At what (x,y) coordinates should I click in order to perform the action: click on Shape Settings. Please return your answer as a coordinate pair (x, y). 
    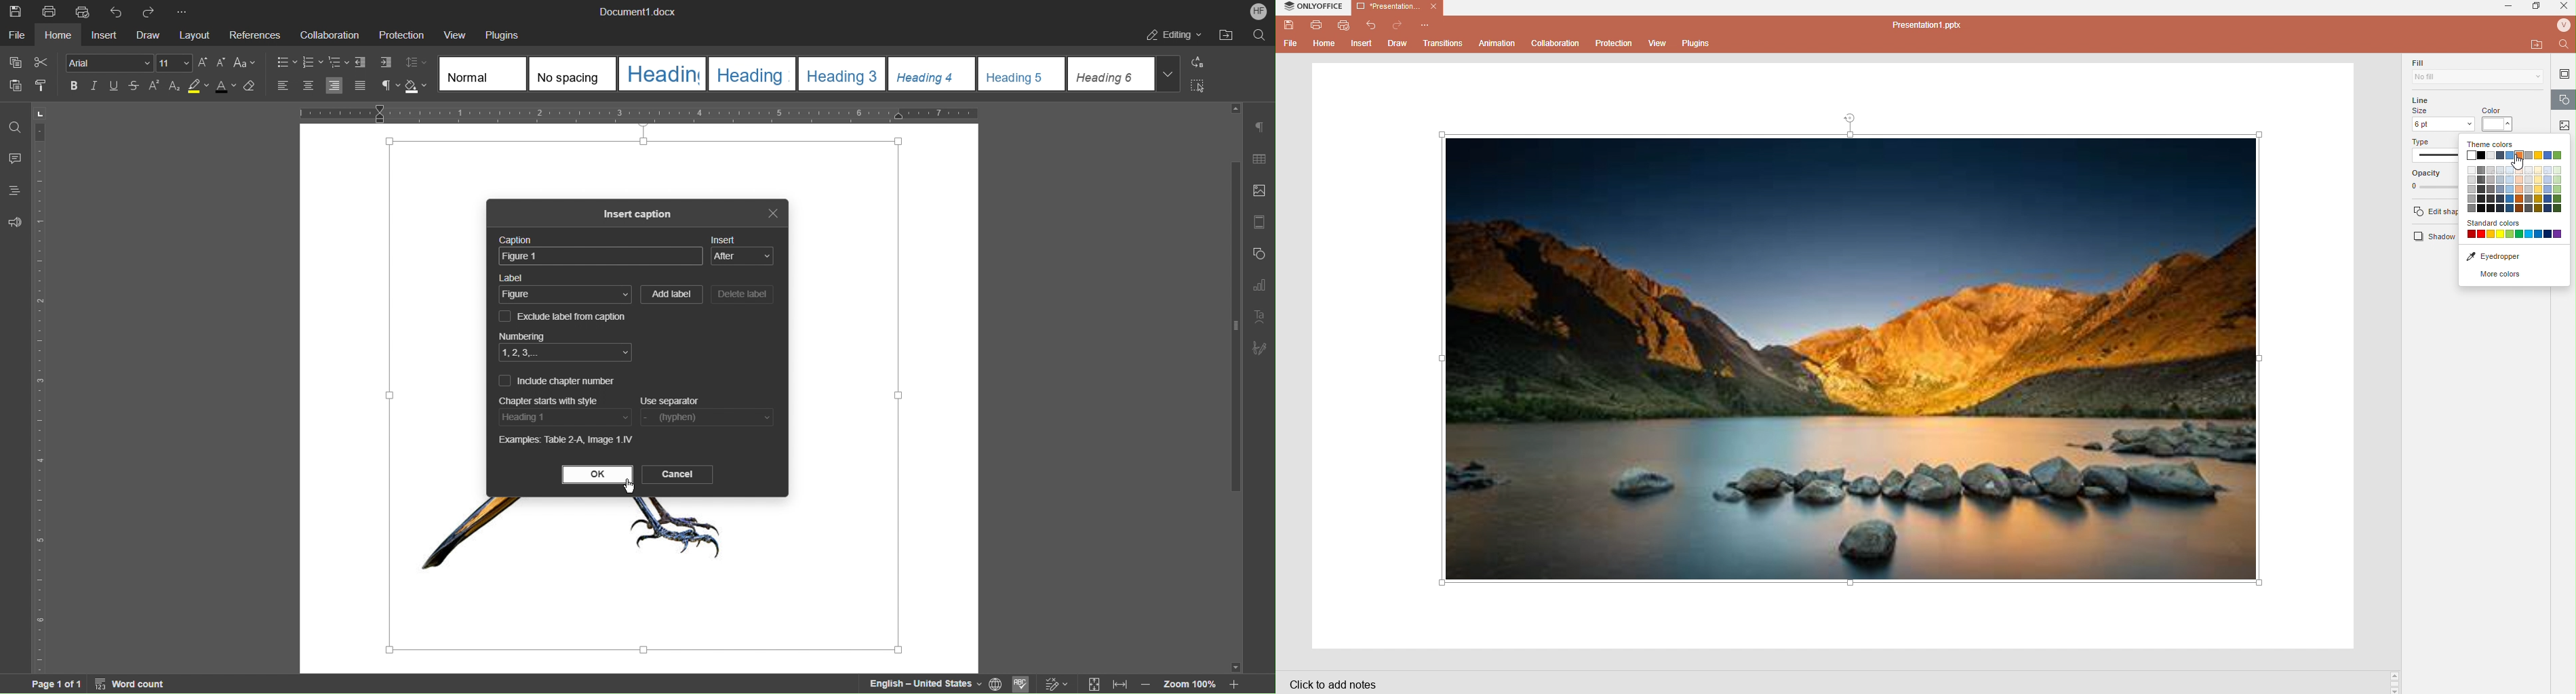
    Looking at the image, I should click on (1258, 252).